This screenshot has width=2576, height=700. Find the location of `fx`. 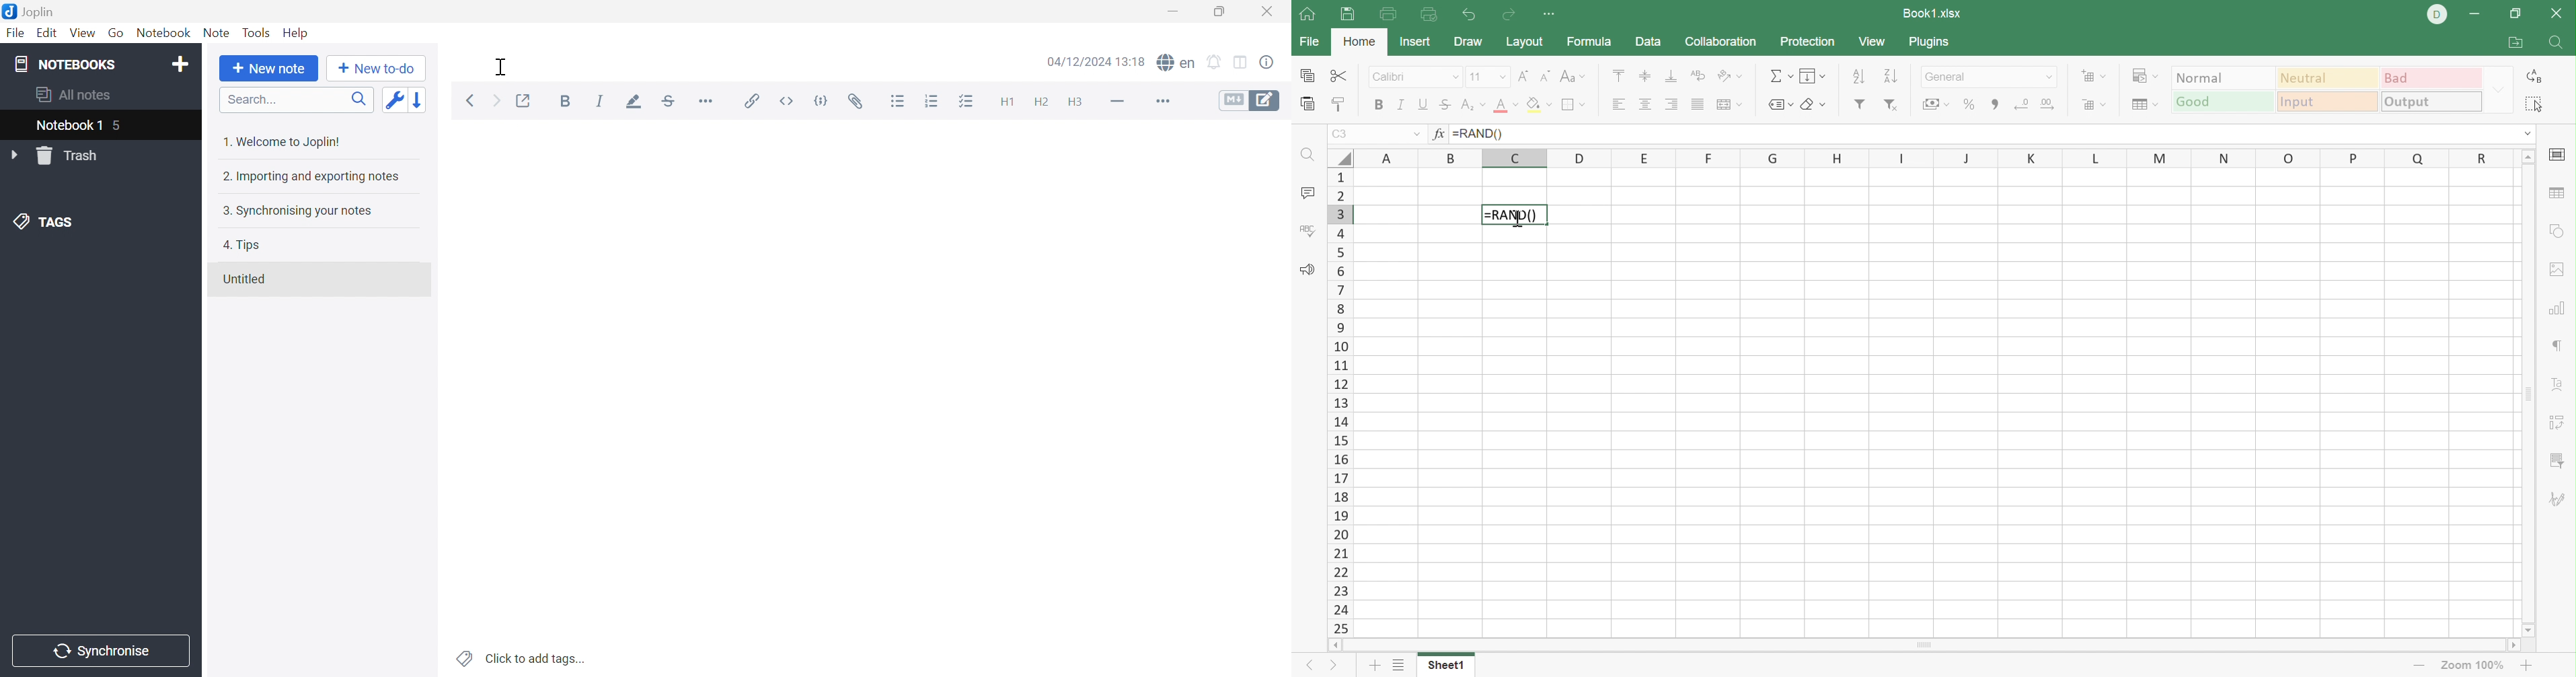

fx is located at coordinates (1442, 134).